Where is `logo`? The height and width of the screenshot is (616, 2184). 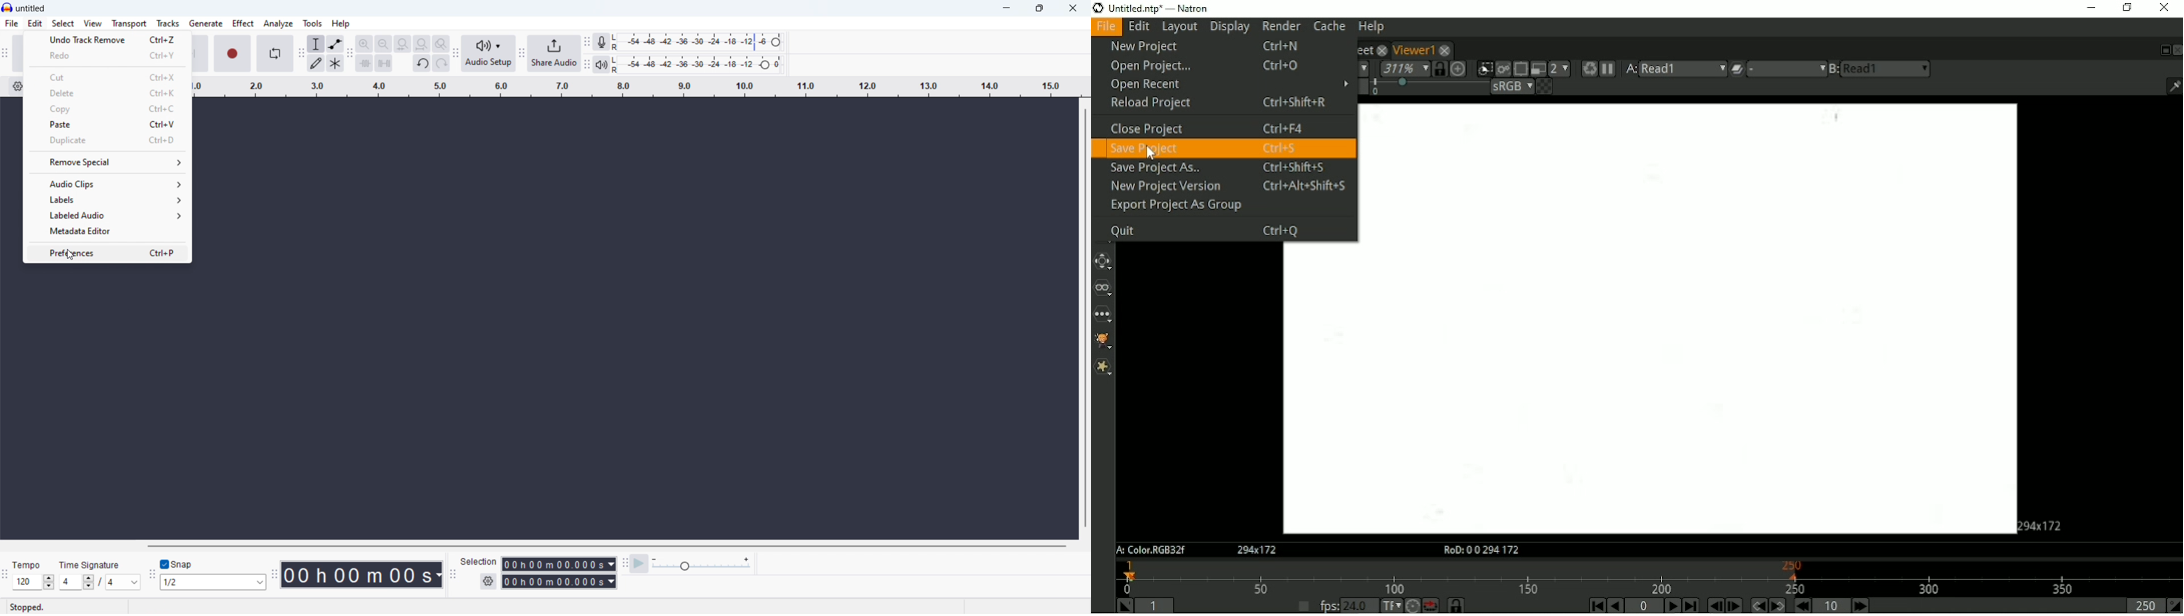 logo is located at coordinates (7, 7).